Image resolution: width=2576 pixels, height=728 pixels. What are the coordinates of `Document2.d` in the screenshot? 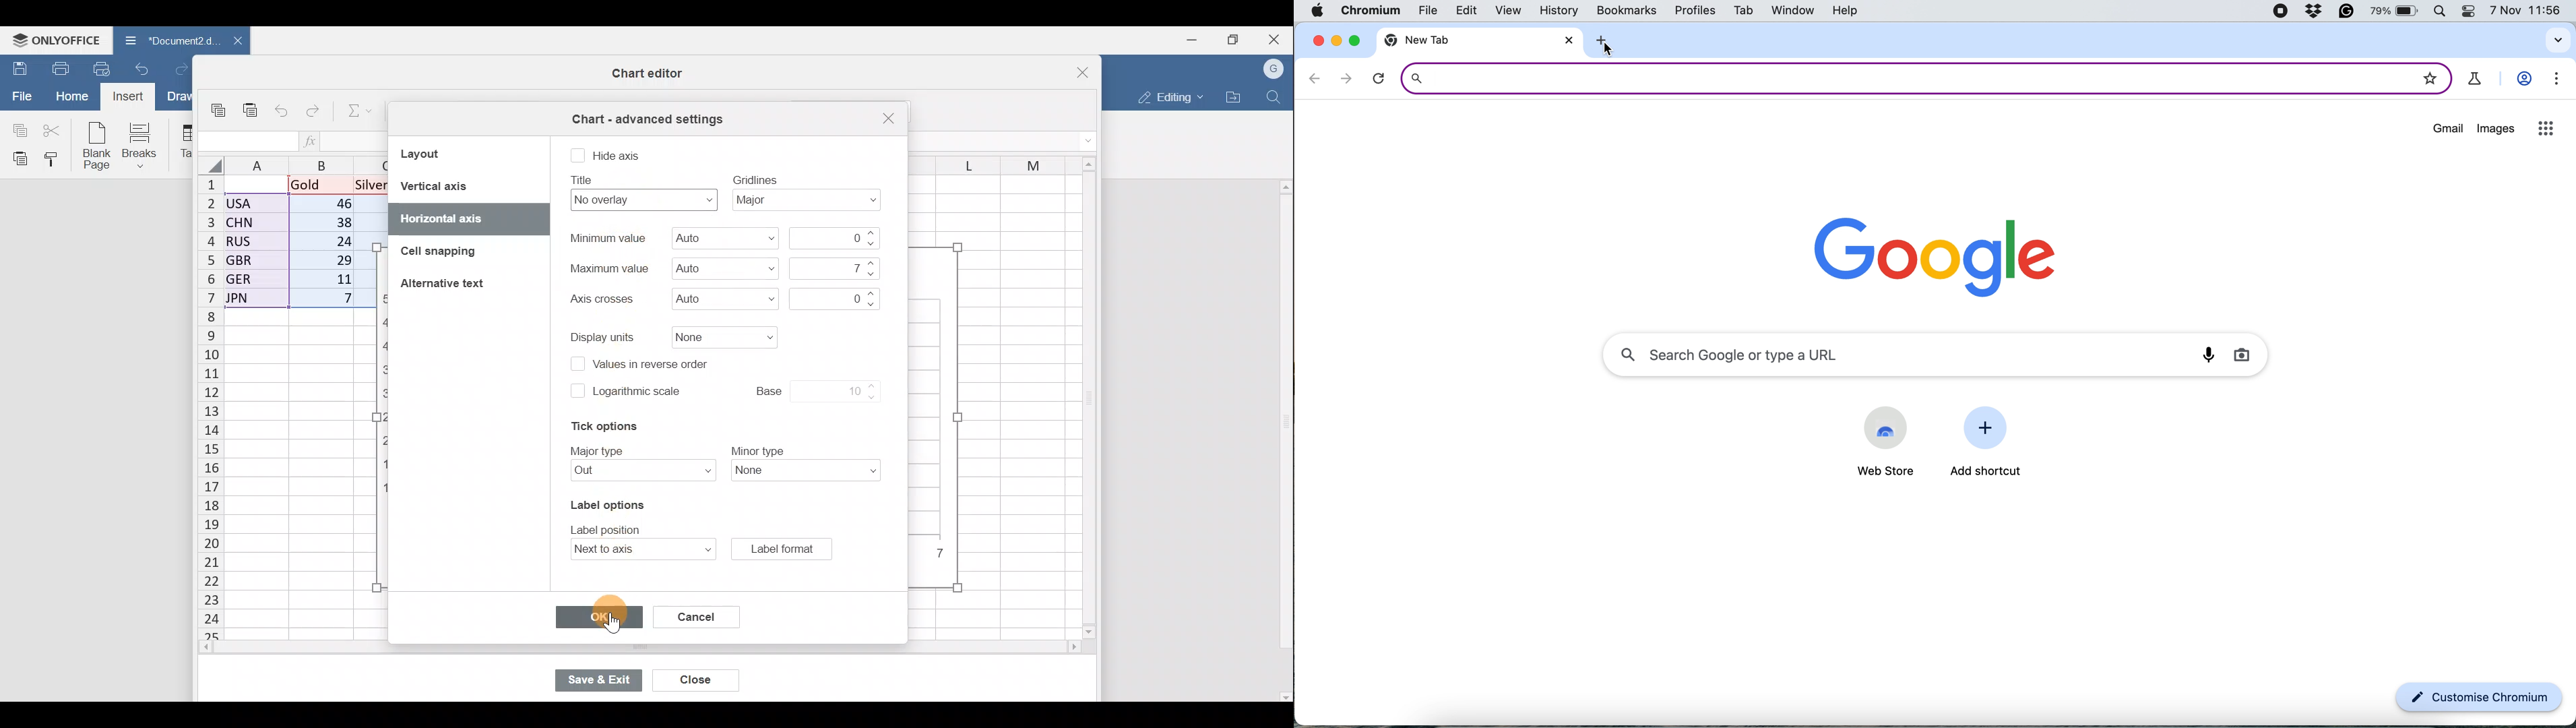 It's located at (167, 40).